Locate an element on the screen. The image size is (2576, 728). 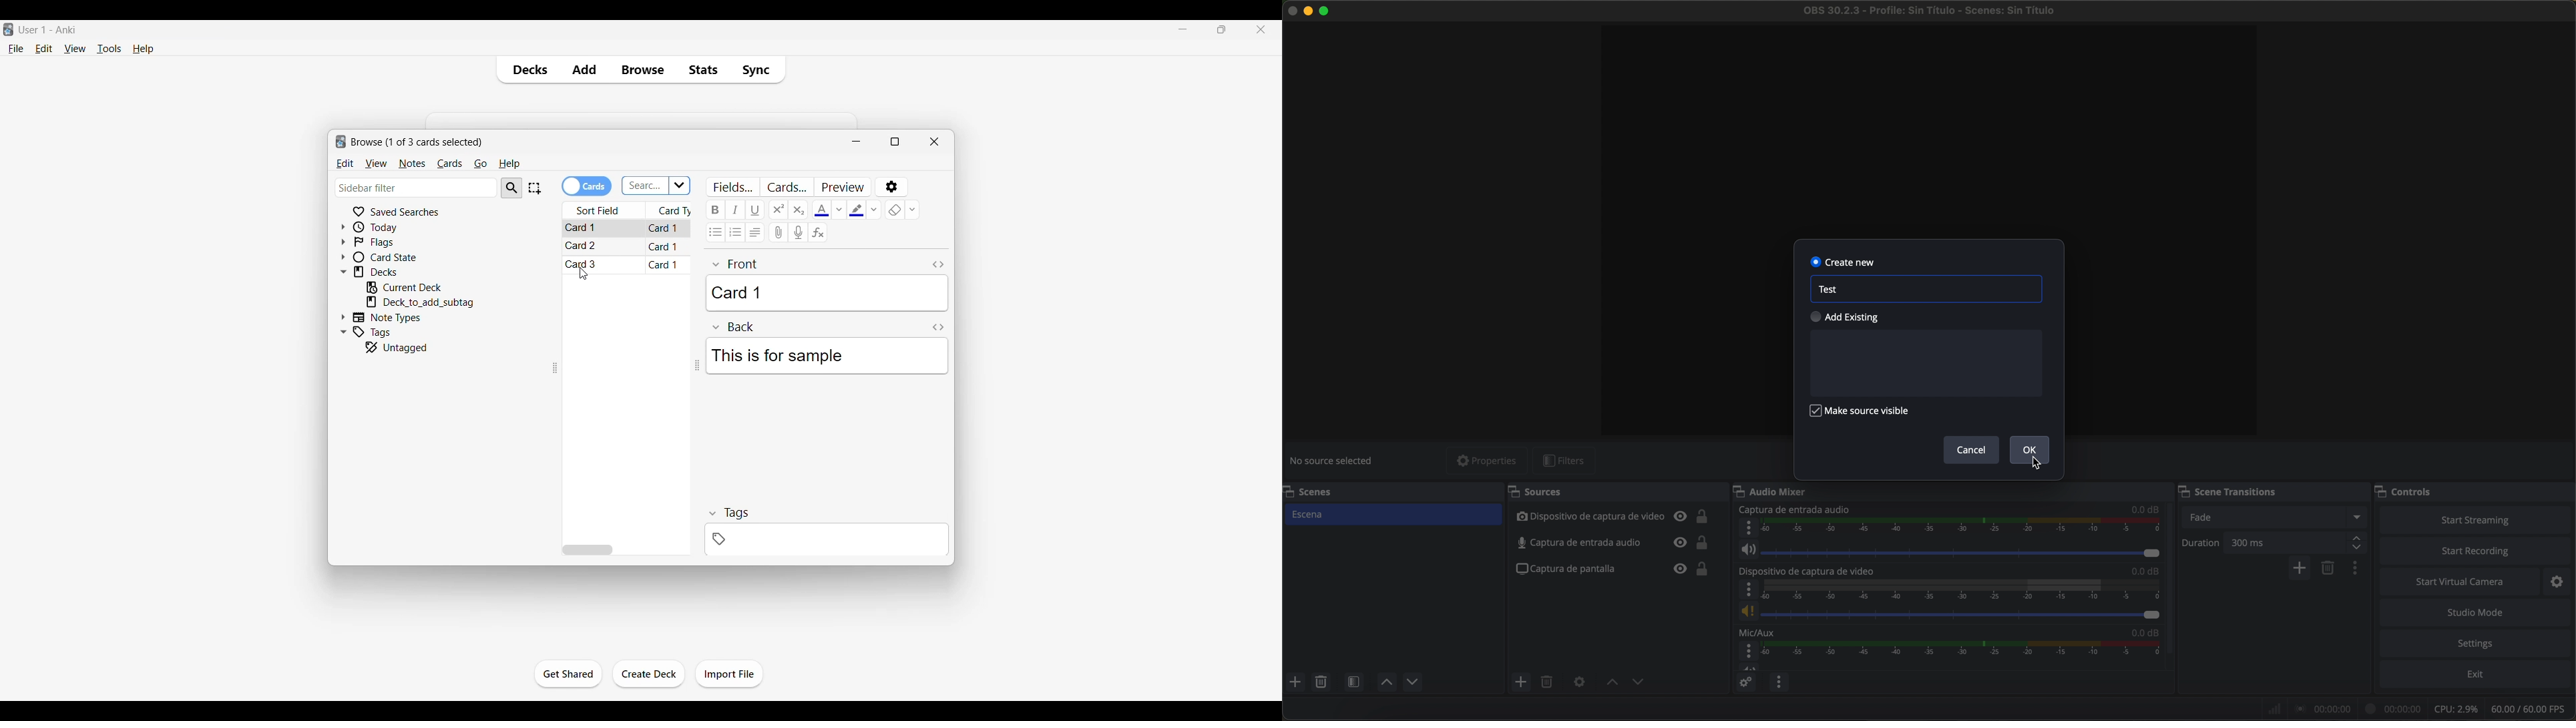
sources is located at coordinates (1548, 492).